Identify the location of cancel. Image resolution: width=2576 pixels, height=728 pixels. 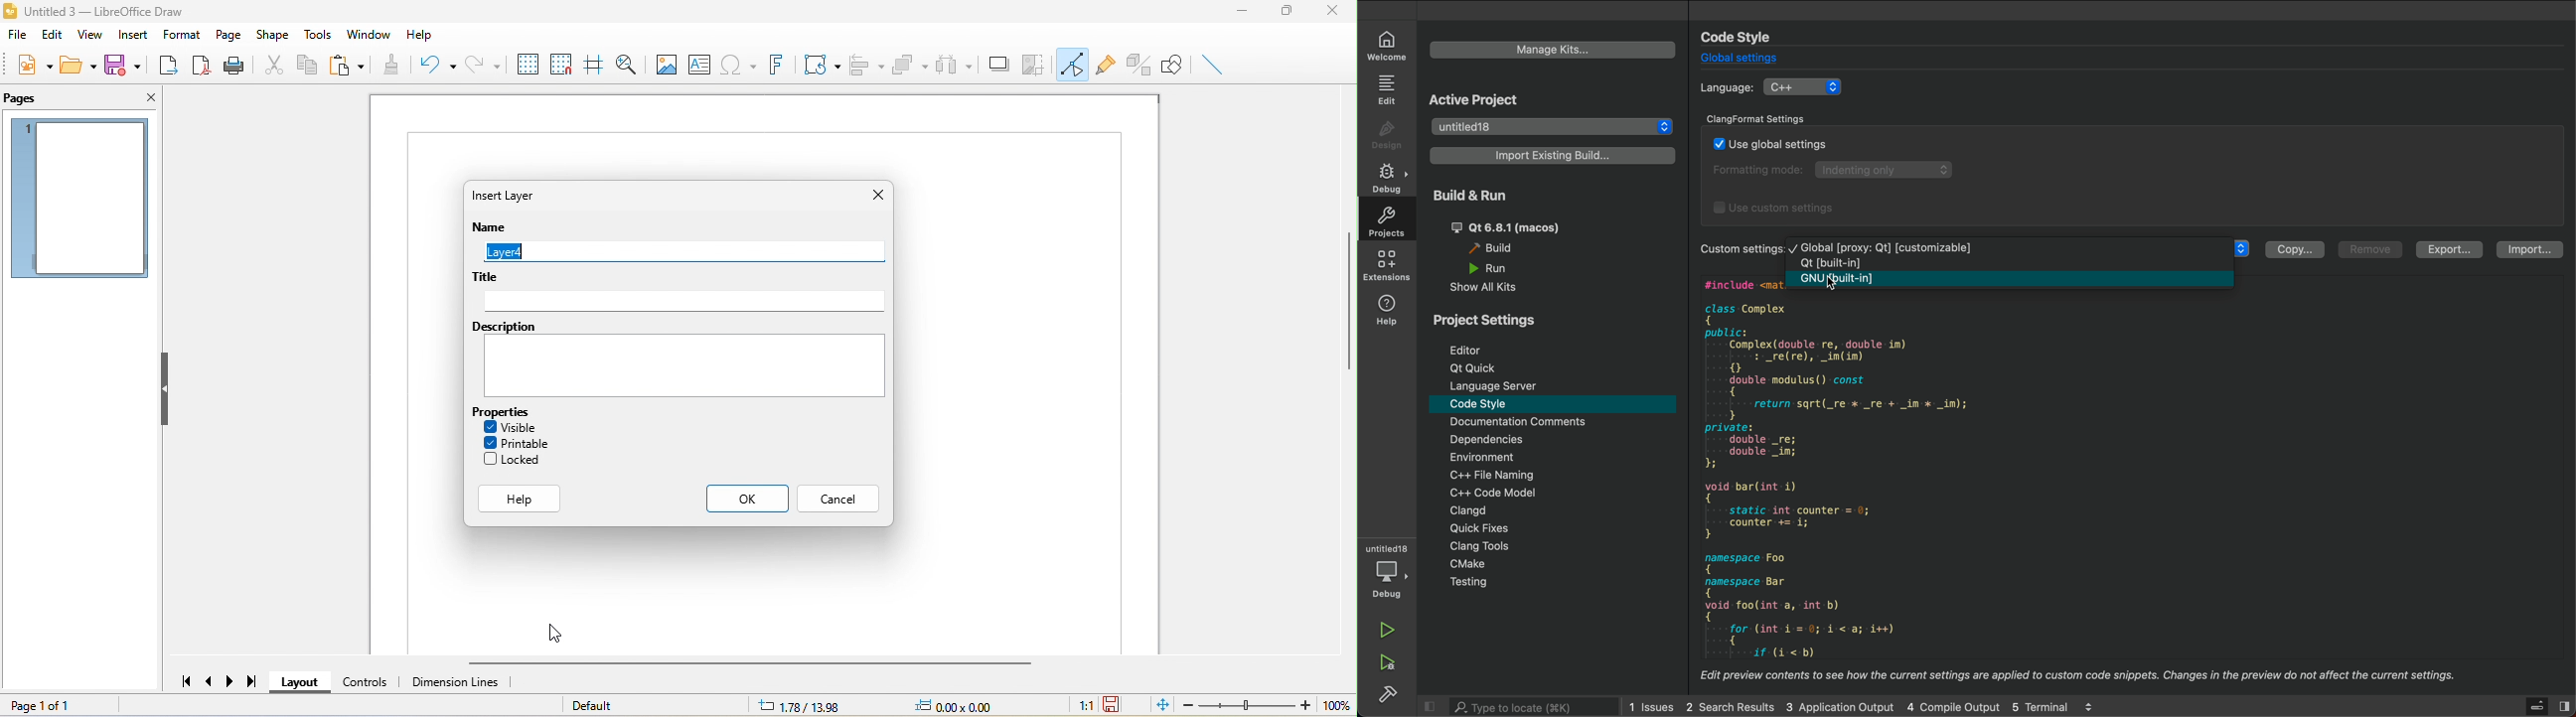
(840, 500).